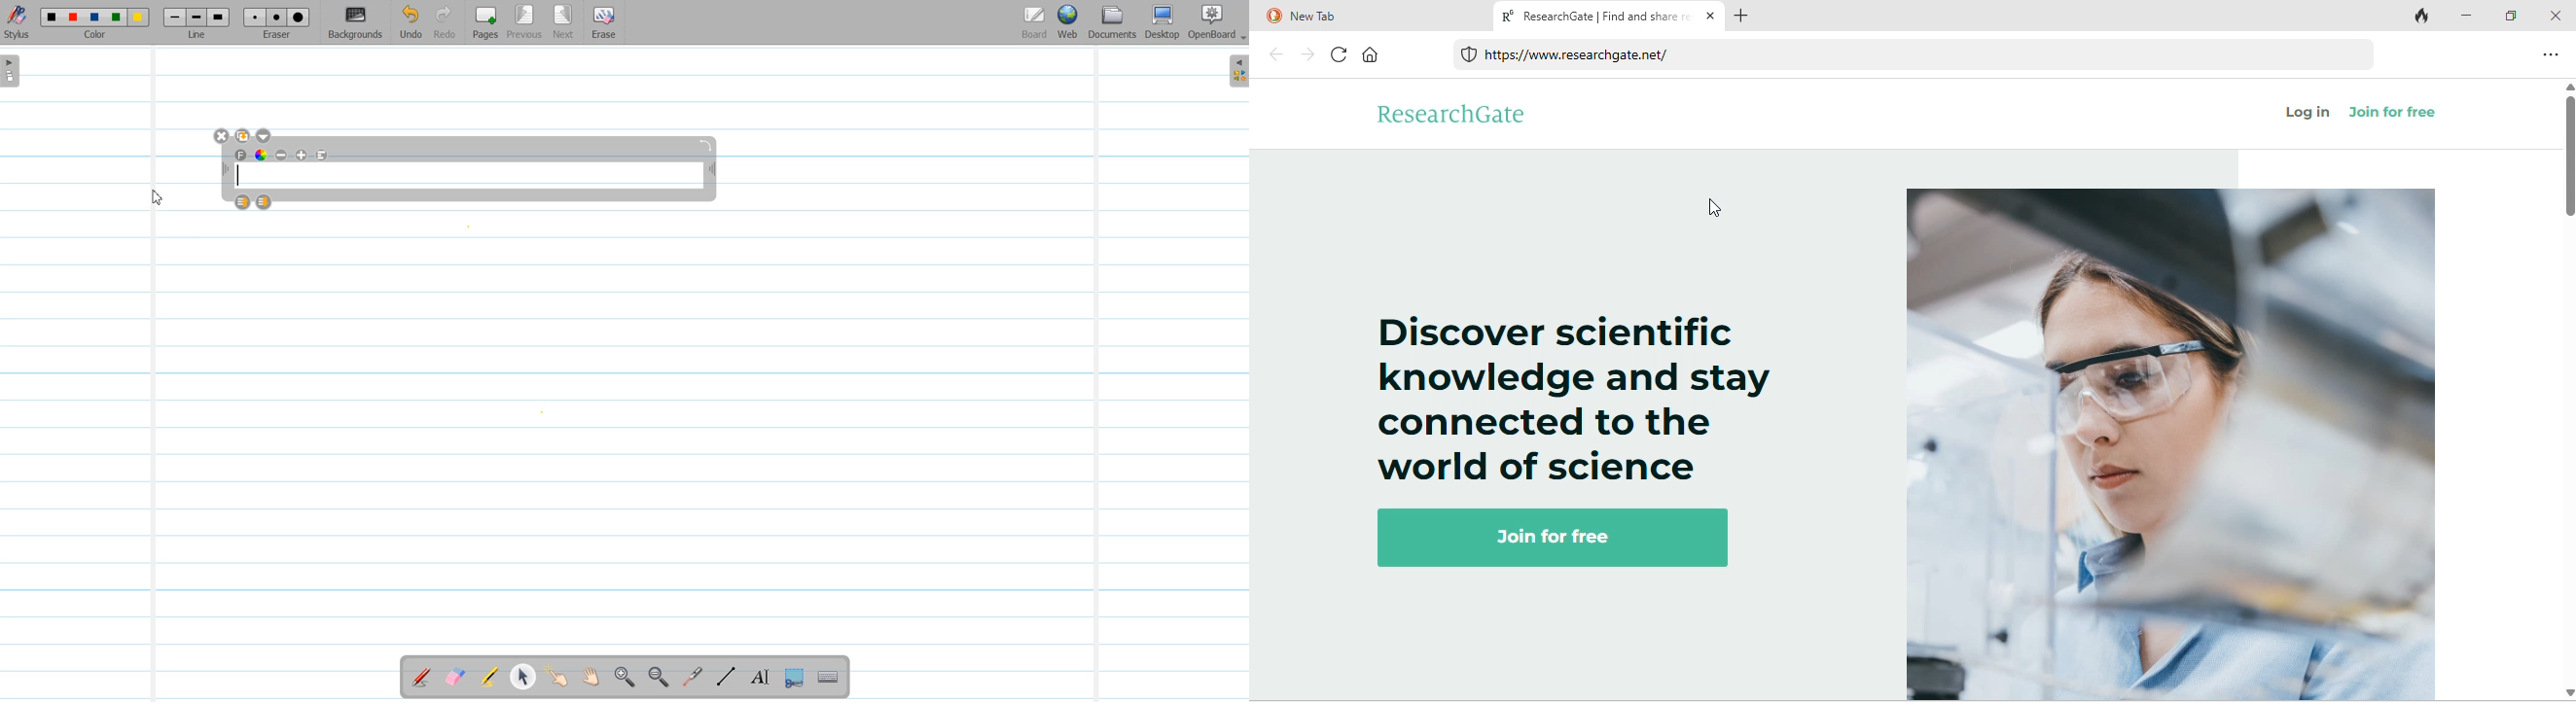  What do you see at coordinates (2170, 444) in the screenshot?
I see `image` at bounding box center [2170, 444].